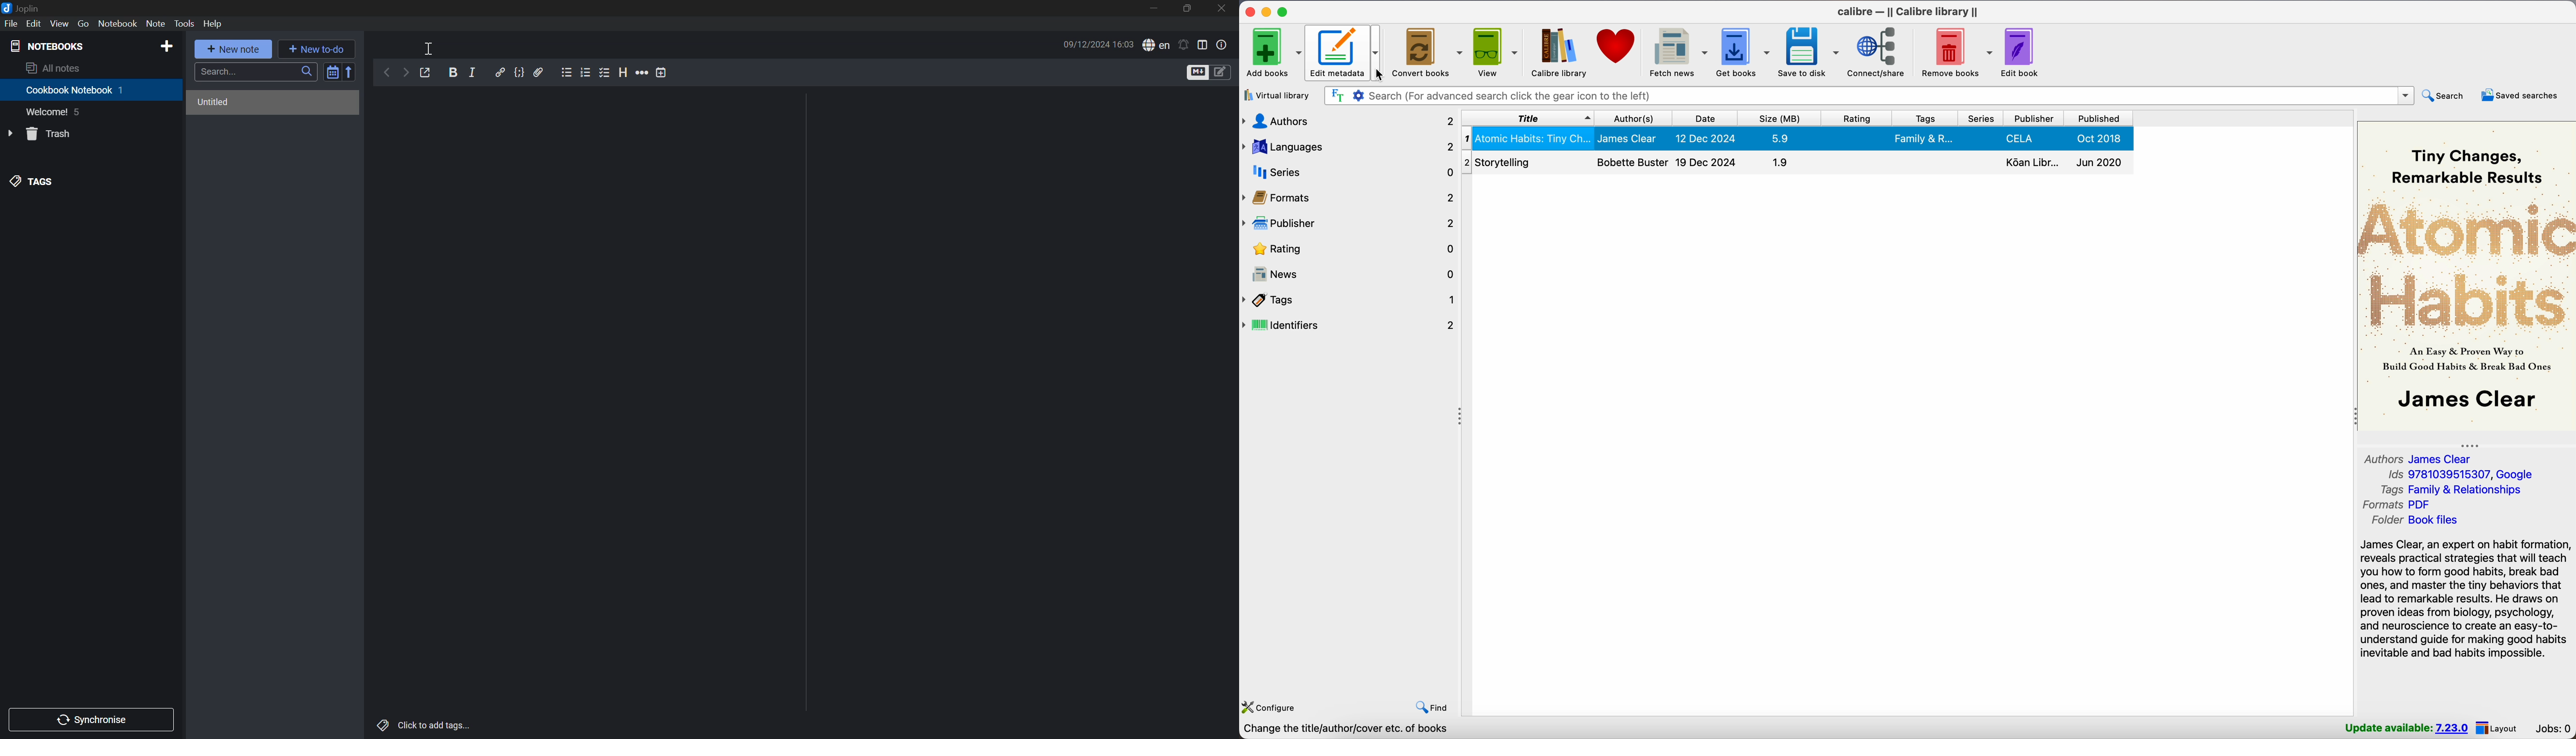 Image resolution: width=2576 pixels, height=756 pixels. What do you see at coordinates (521, 72) in the screenshot?
I see `Code block` at bounding box center [521, 72].